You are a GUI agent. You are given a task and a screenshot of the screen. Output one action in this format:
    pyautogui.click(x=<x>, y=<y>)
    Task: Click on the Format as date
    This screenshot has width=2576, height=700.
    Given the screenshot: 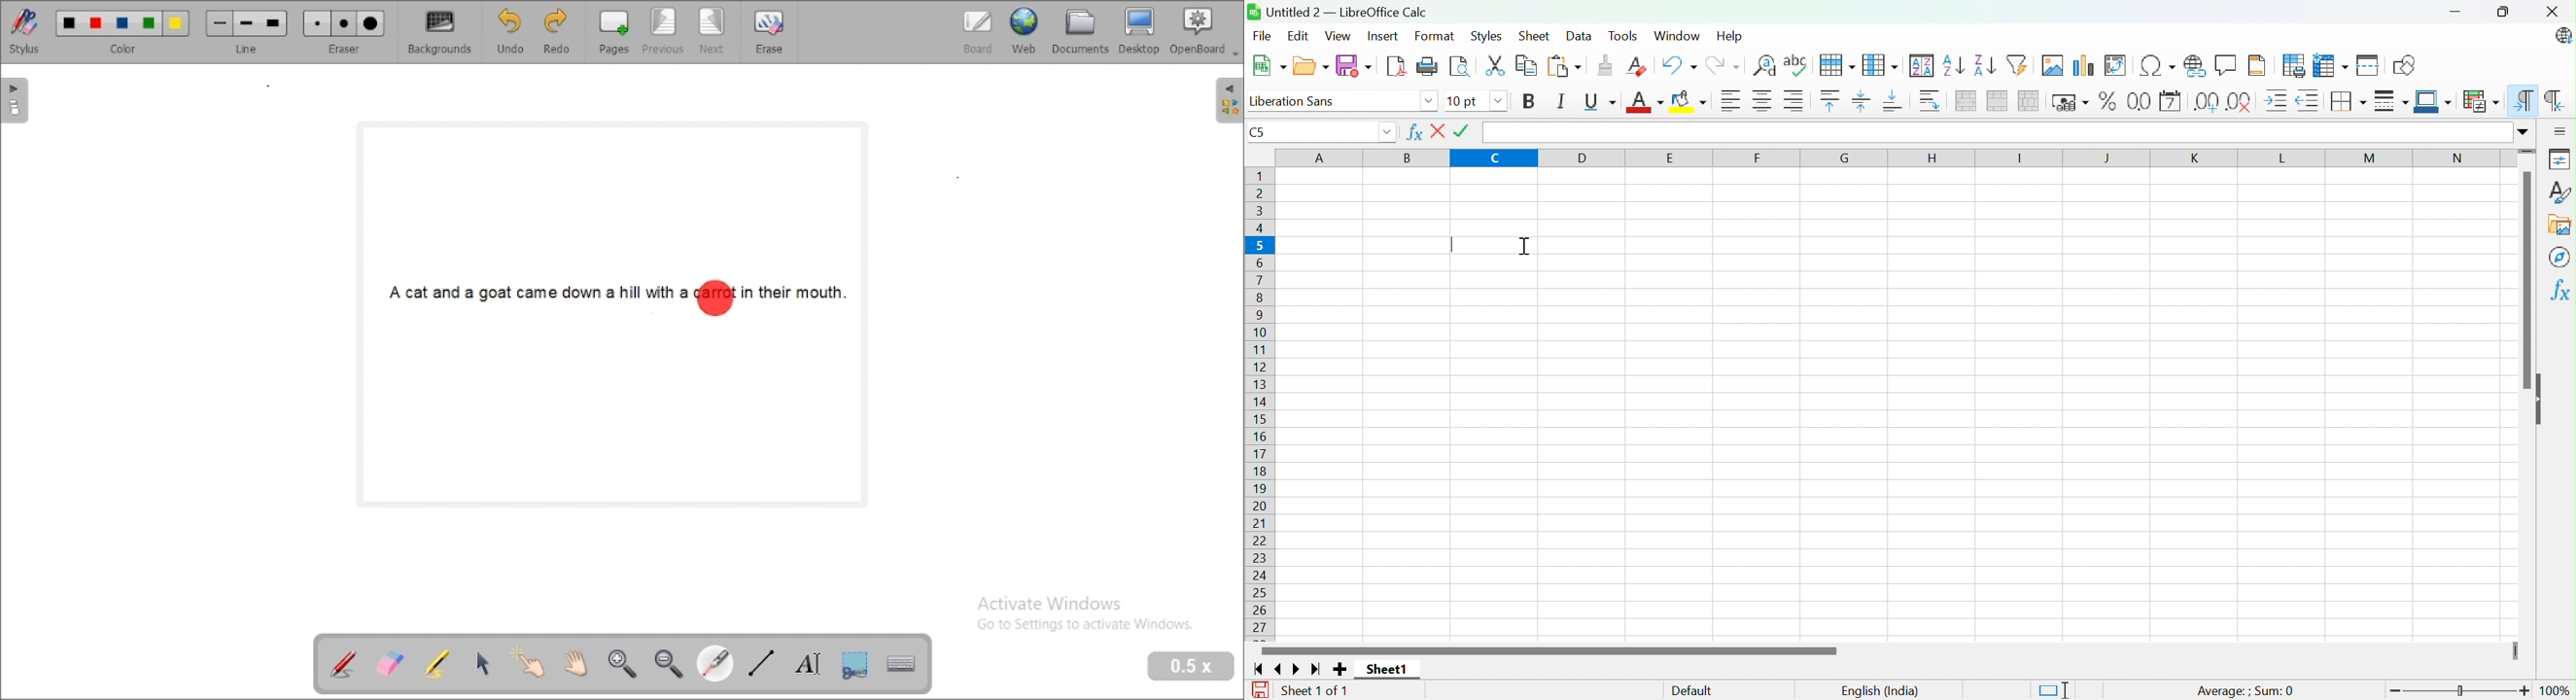 What is the action you would take?
    pyautogui.click(x=2170, y=102)
    